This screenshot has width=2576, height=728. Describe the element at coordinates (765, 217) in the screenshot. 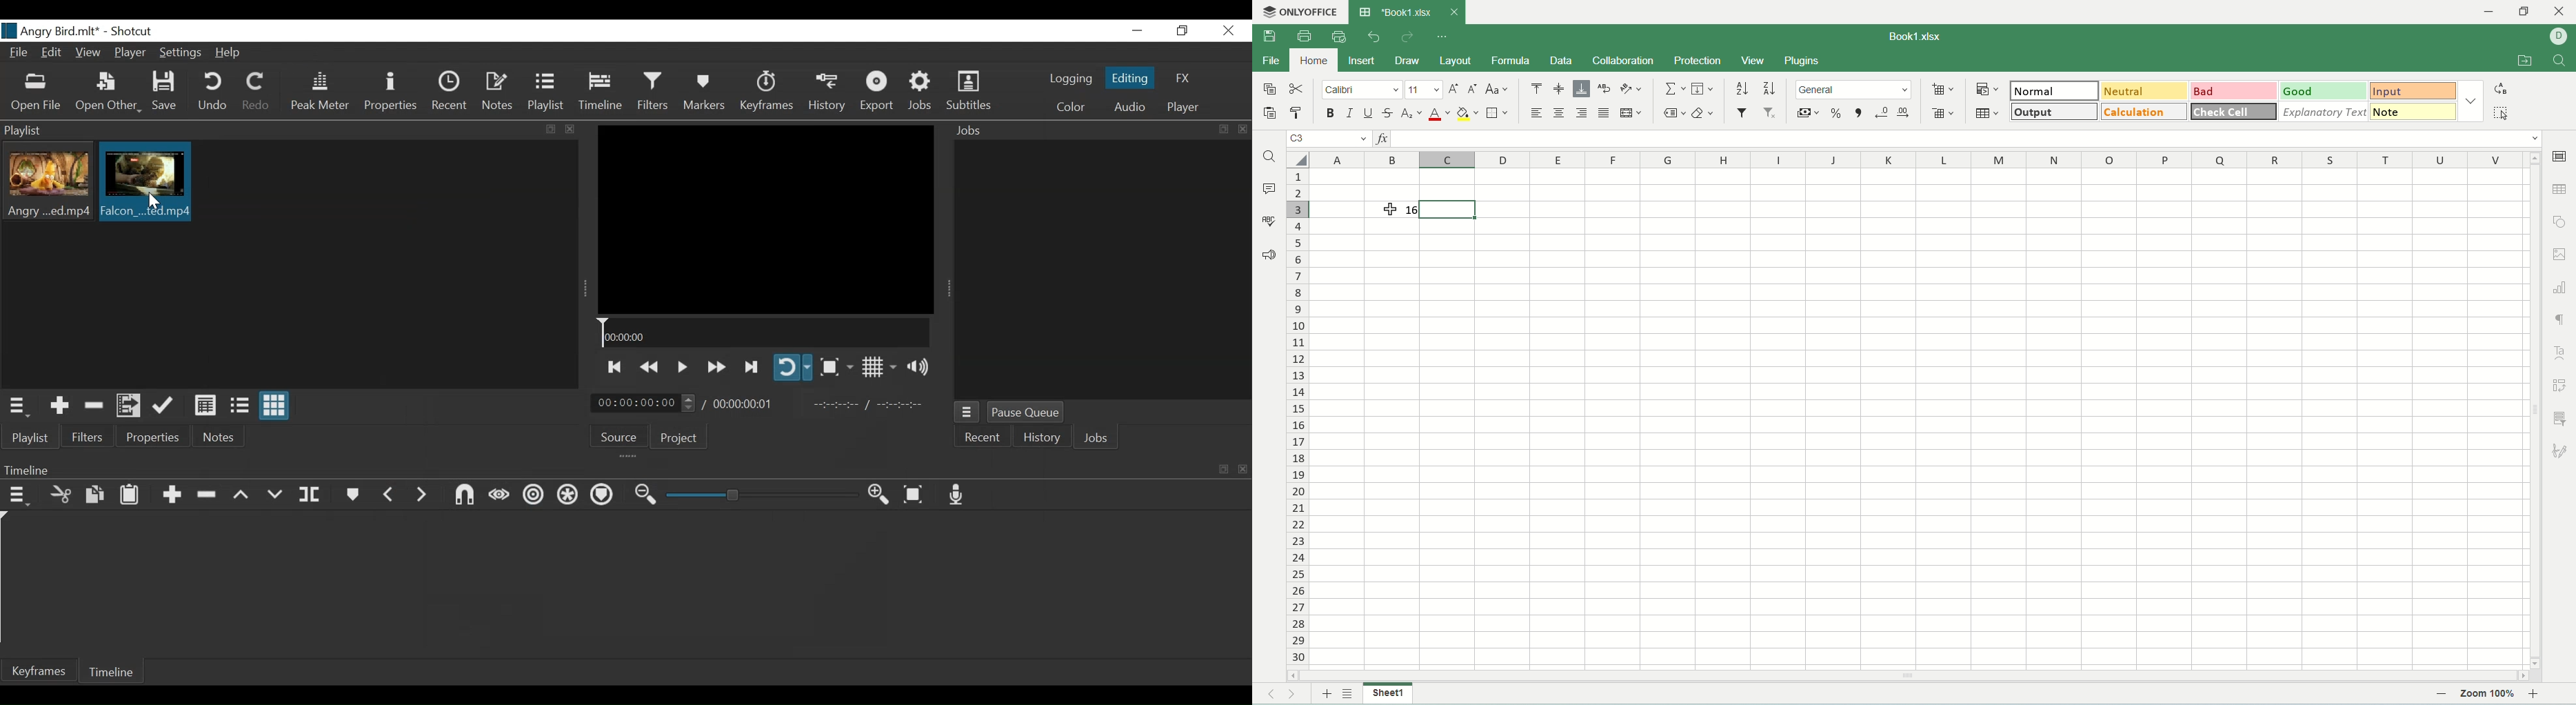

I see `Media Viewer` at that location.